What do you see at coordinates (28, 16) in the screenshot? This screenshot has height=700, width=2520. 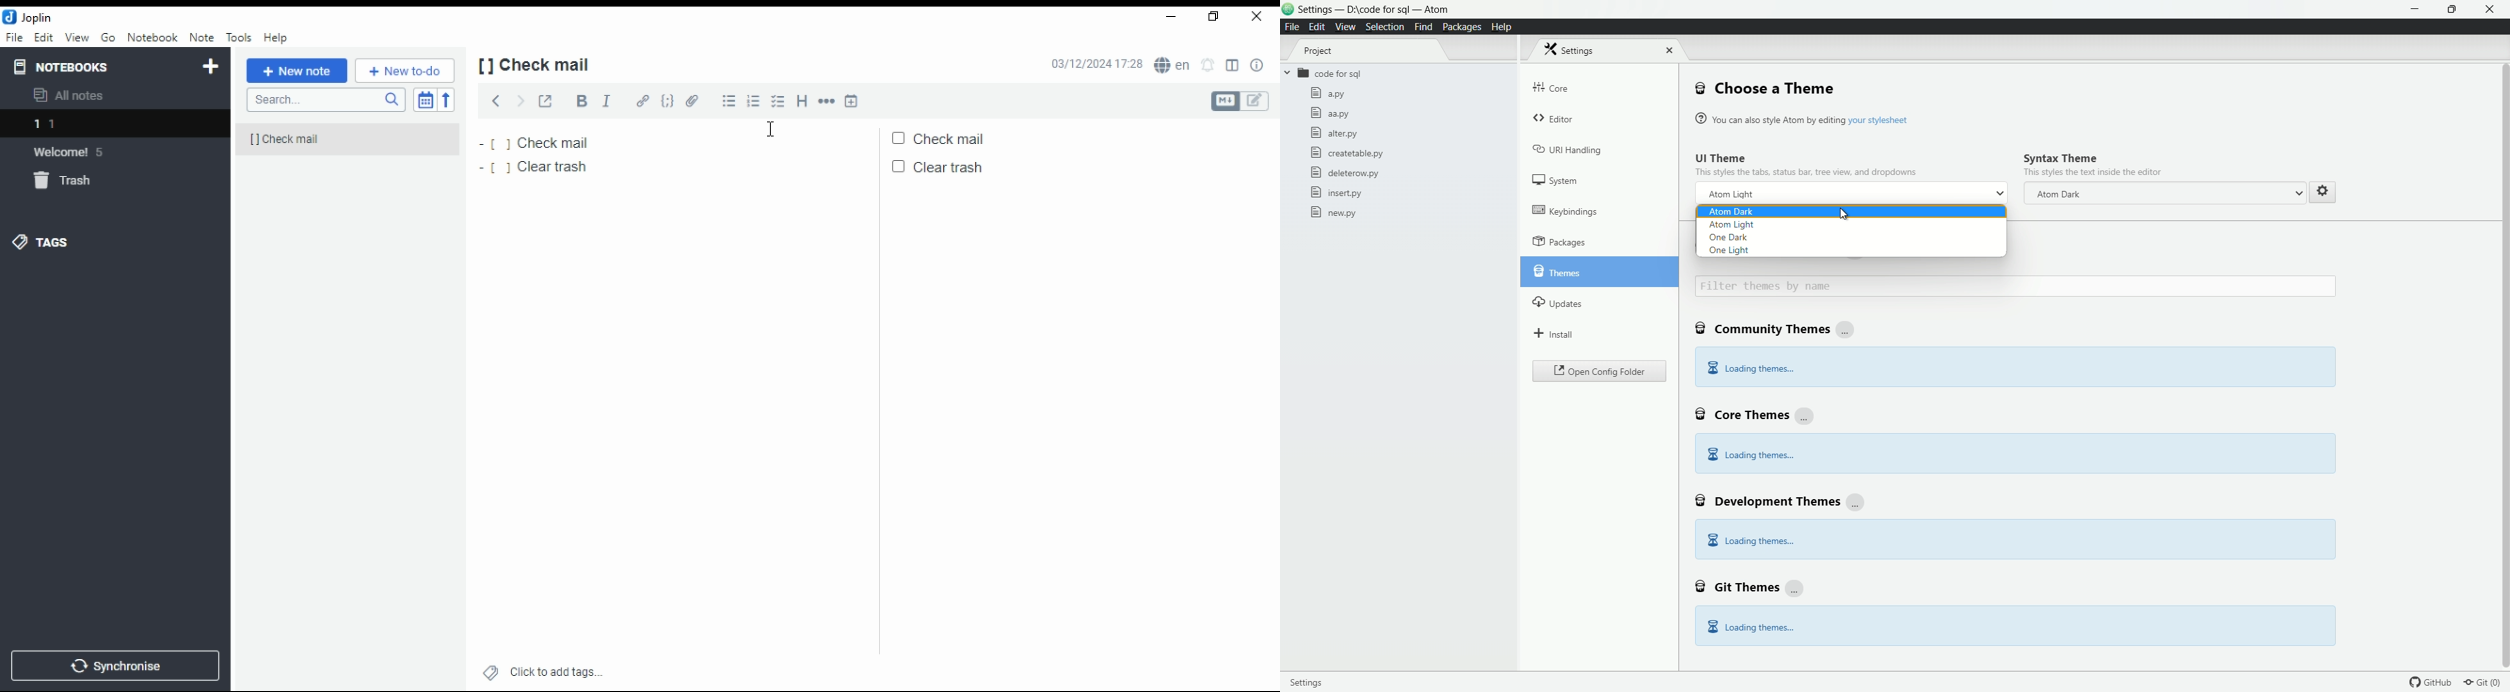 I see `icon` at bounding box center [28, 16].